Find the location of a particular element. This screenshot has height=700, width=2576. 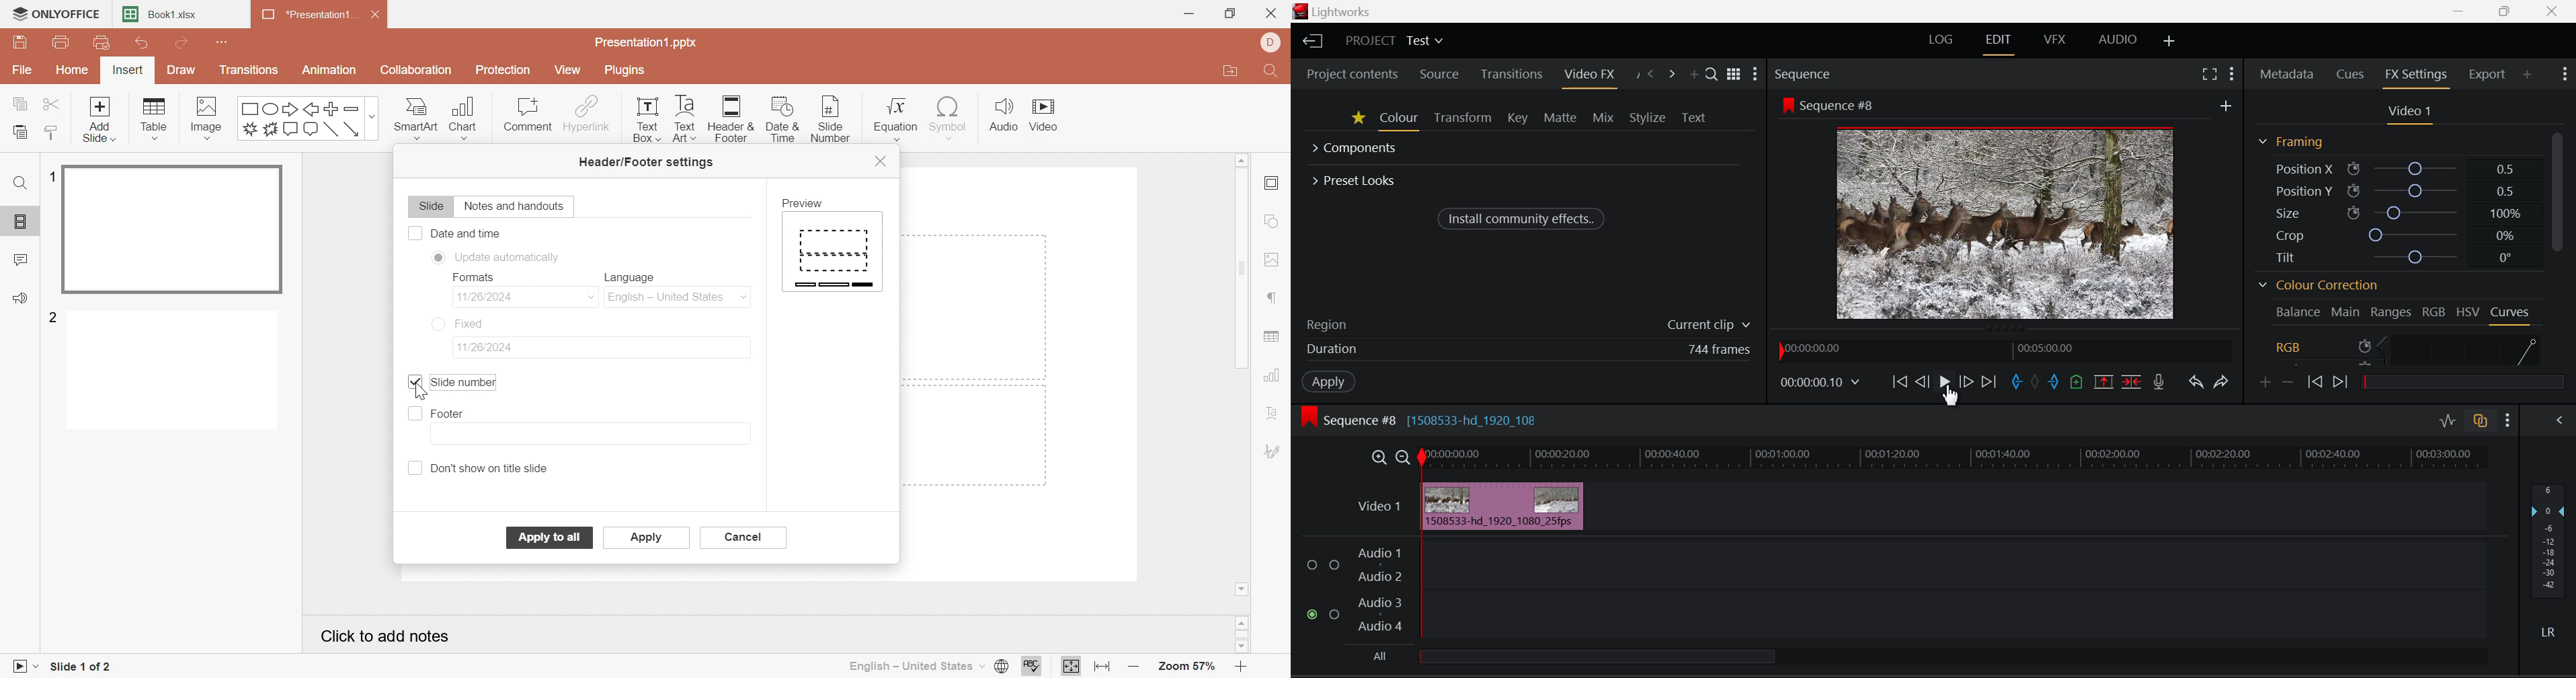

Undo is located at coordinates (142, 46).